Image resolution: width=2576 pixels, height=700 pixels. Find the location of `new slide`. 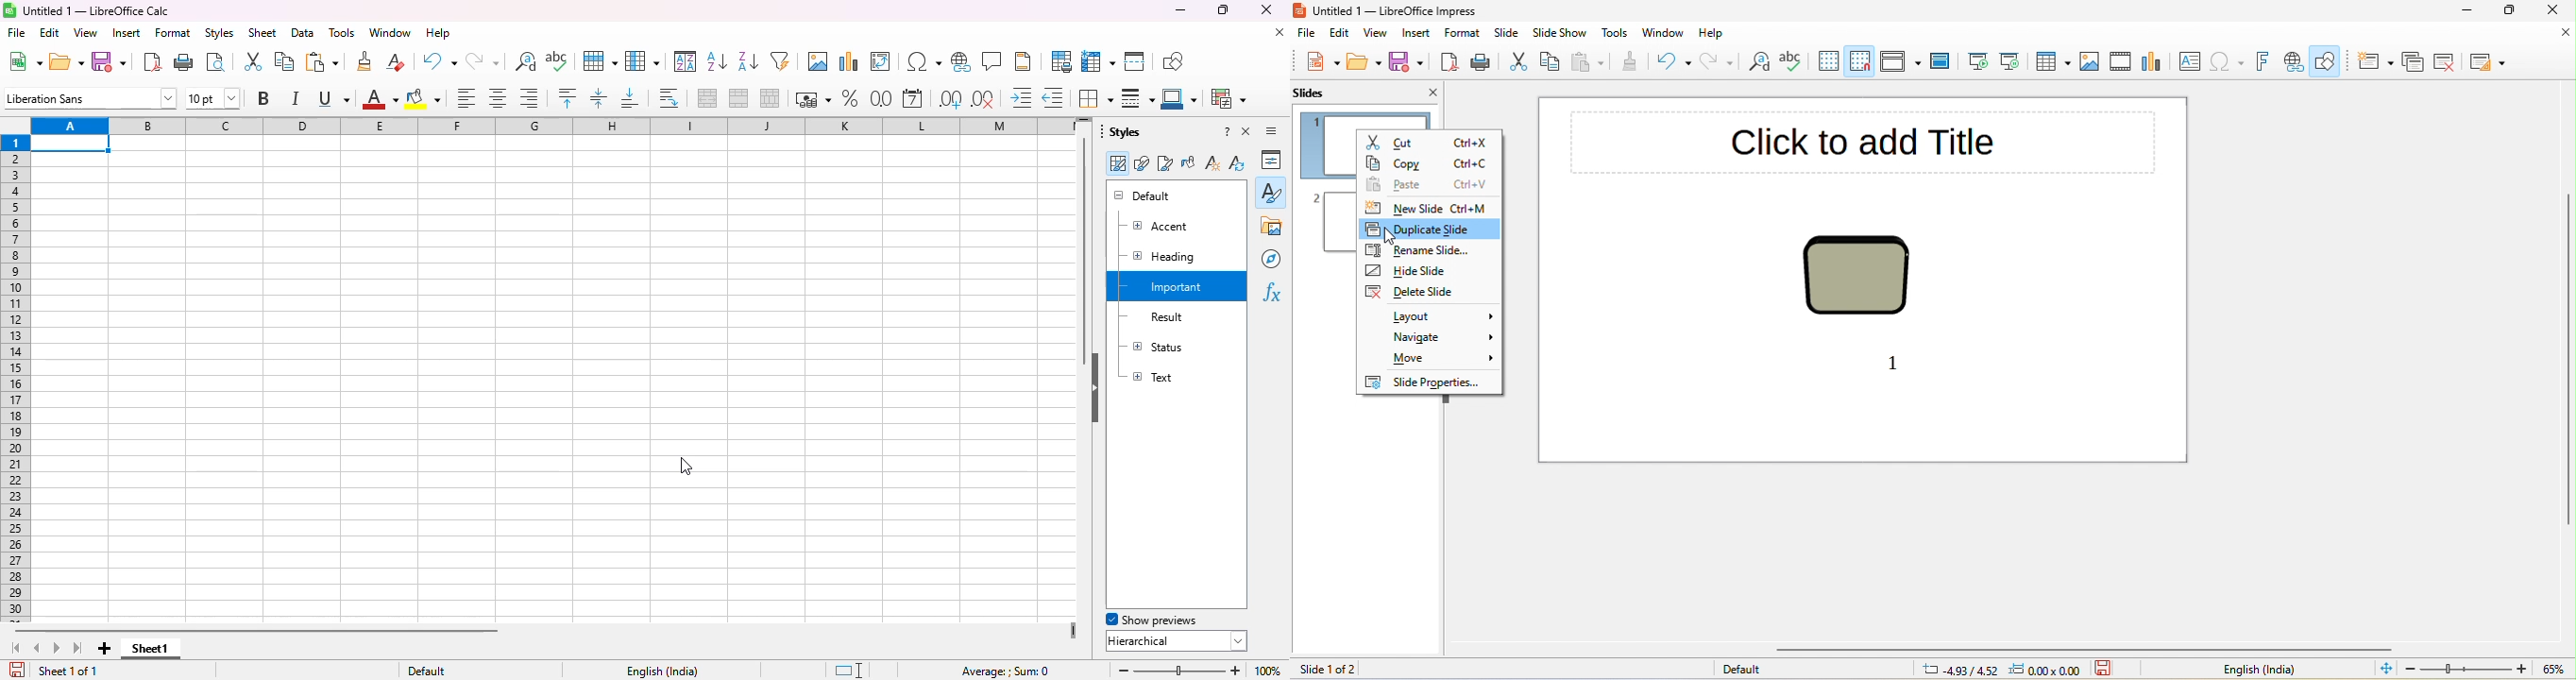

new slide is located at coordinates (1432, 208).